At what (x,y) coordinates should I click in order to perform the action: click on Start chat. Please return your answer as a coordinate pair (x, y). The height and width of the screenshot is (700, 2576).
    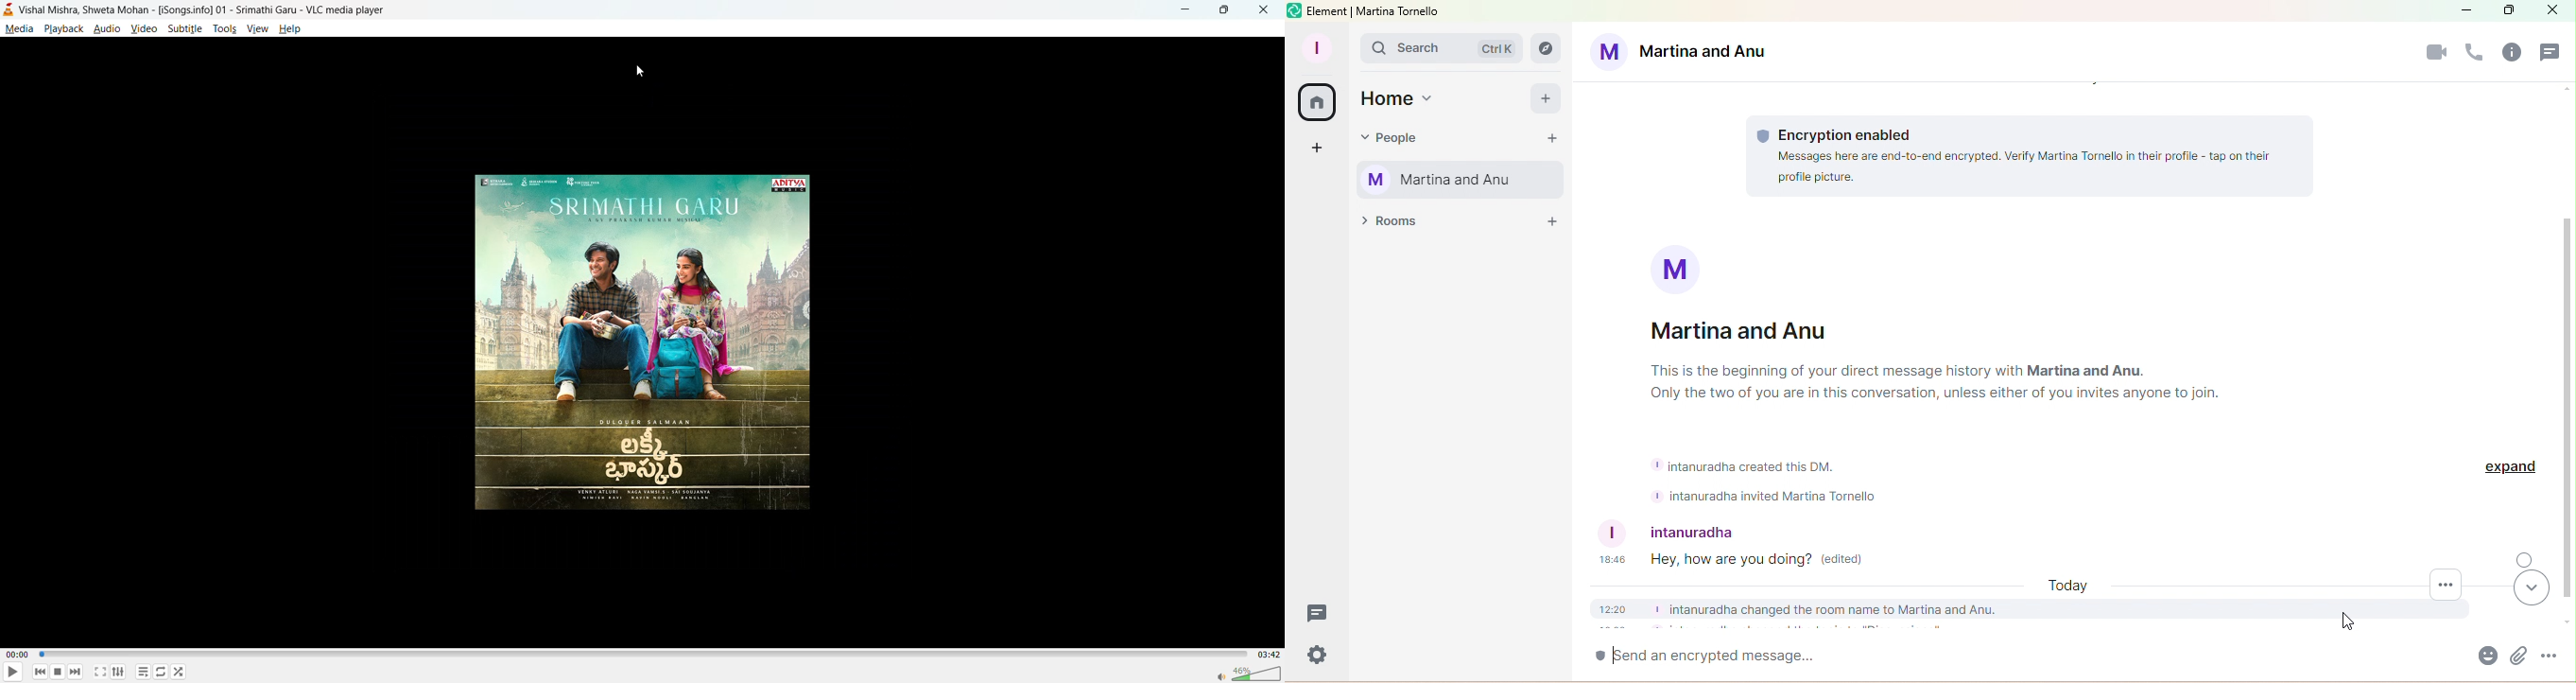
    Looking at the image, I should click on (1551, 139).